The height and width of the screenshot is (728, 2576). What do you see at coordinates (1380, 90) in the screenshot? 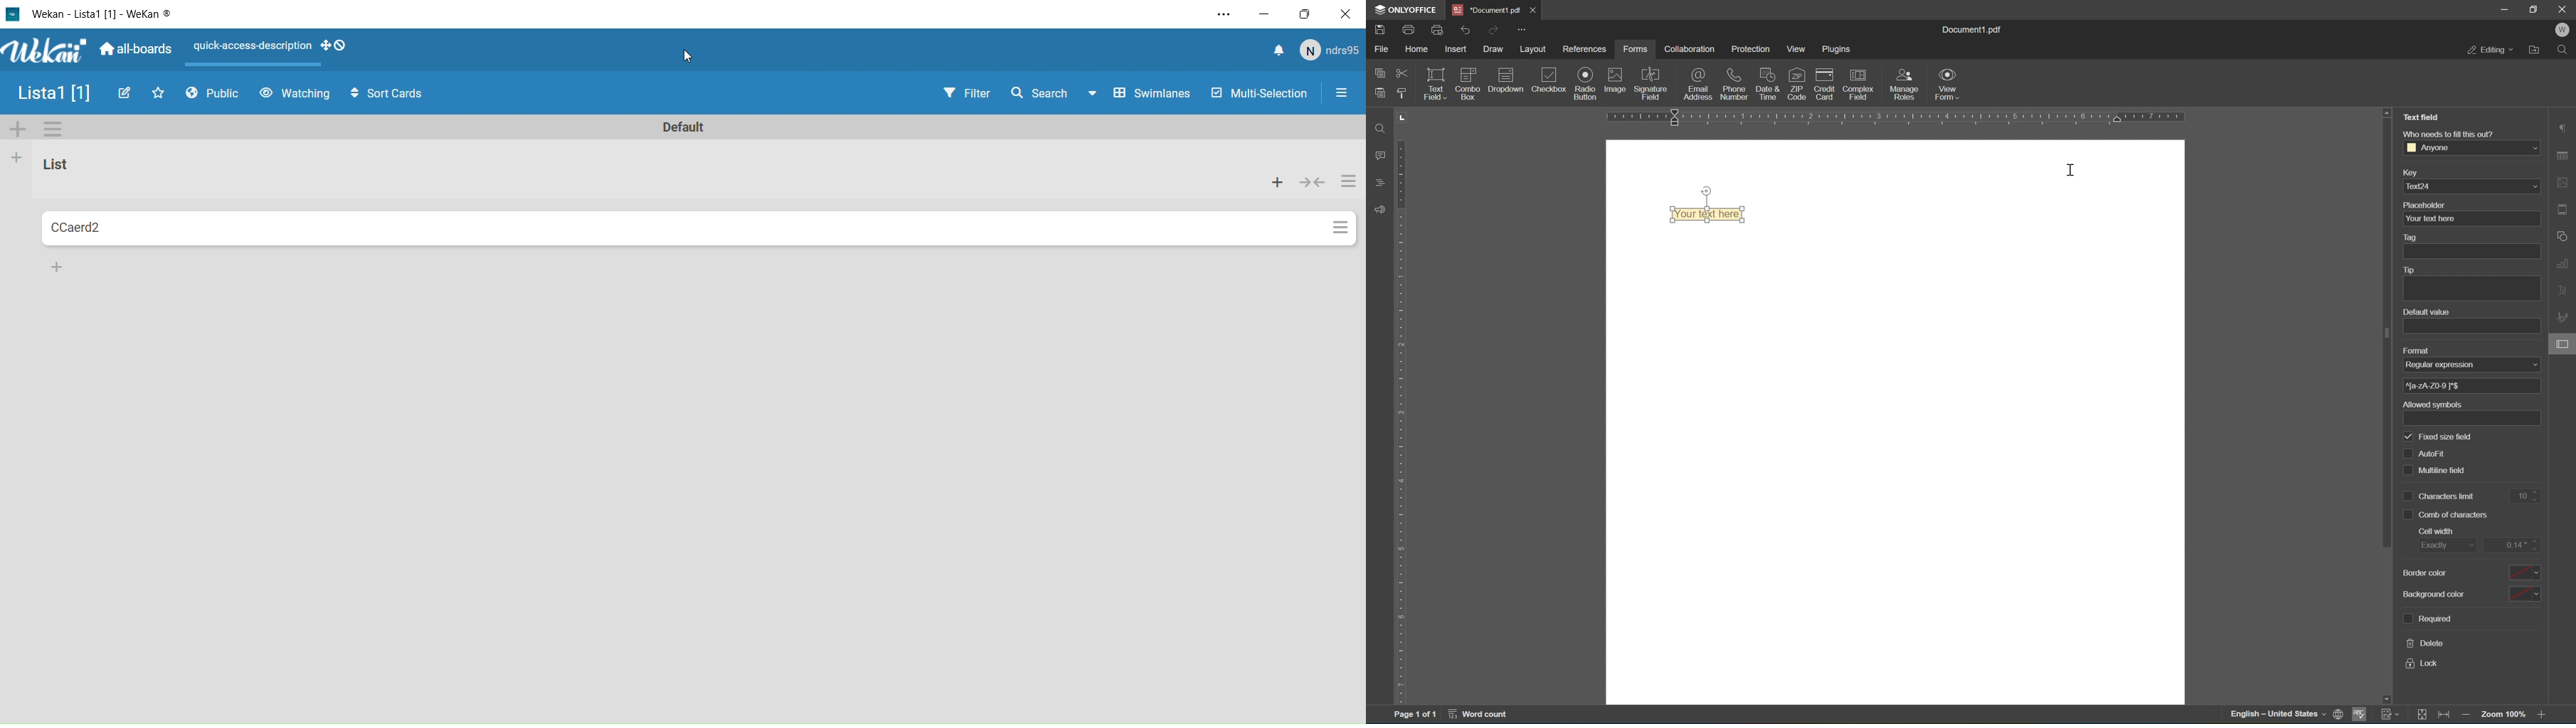
I see `paste` at bounding box center [1380, 90].